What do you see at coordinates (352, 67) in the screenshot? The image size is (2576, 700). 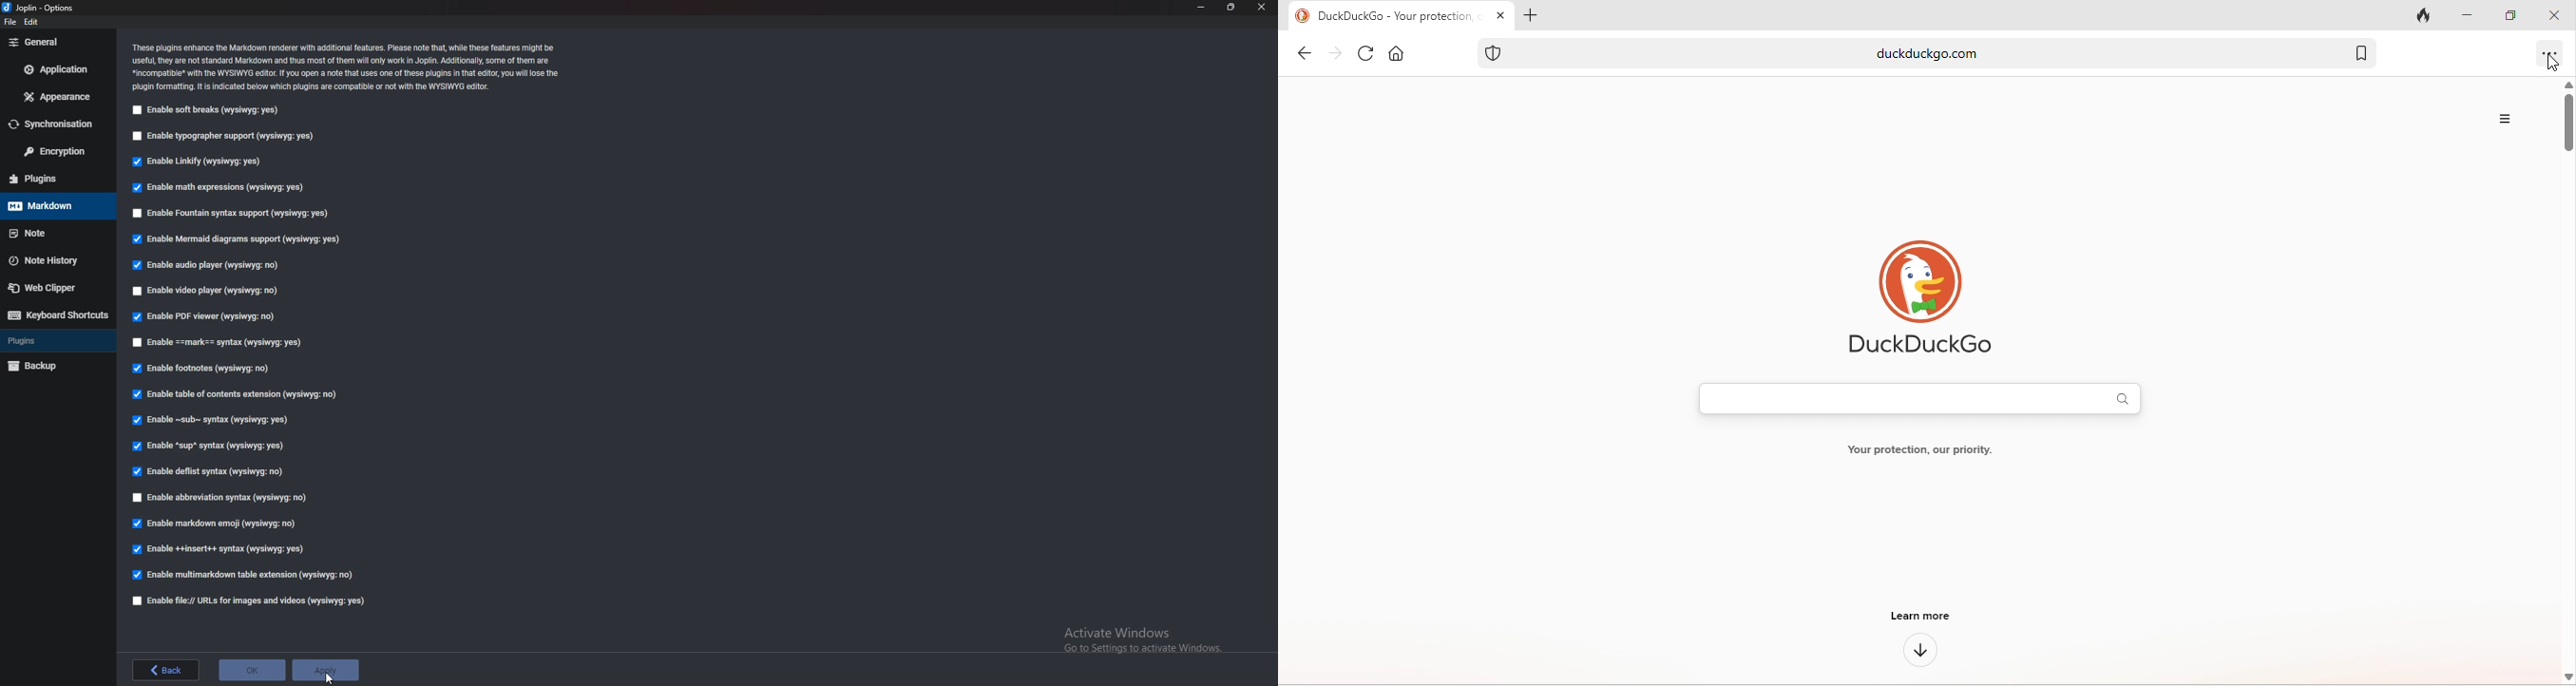 I see `These plugins enhance the Markdown renderer with additional features. Please note that, while these features might be
‘useful, they are not standard Markdown and thus most of them wil only work in Joplin. Additionally, some of them are:
“incompatible* with the WYSIWYG editor. If you open a note that uses one of these plugins in that editor, you wil ose the
‘plugin formatting. It s indicated below which plugins are compatible of not with the WYSIWYG editor.` at bounding box center [352, 67].